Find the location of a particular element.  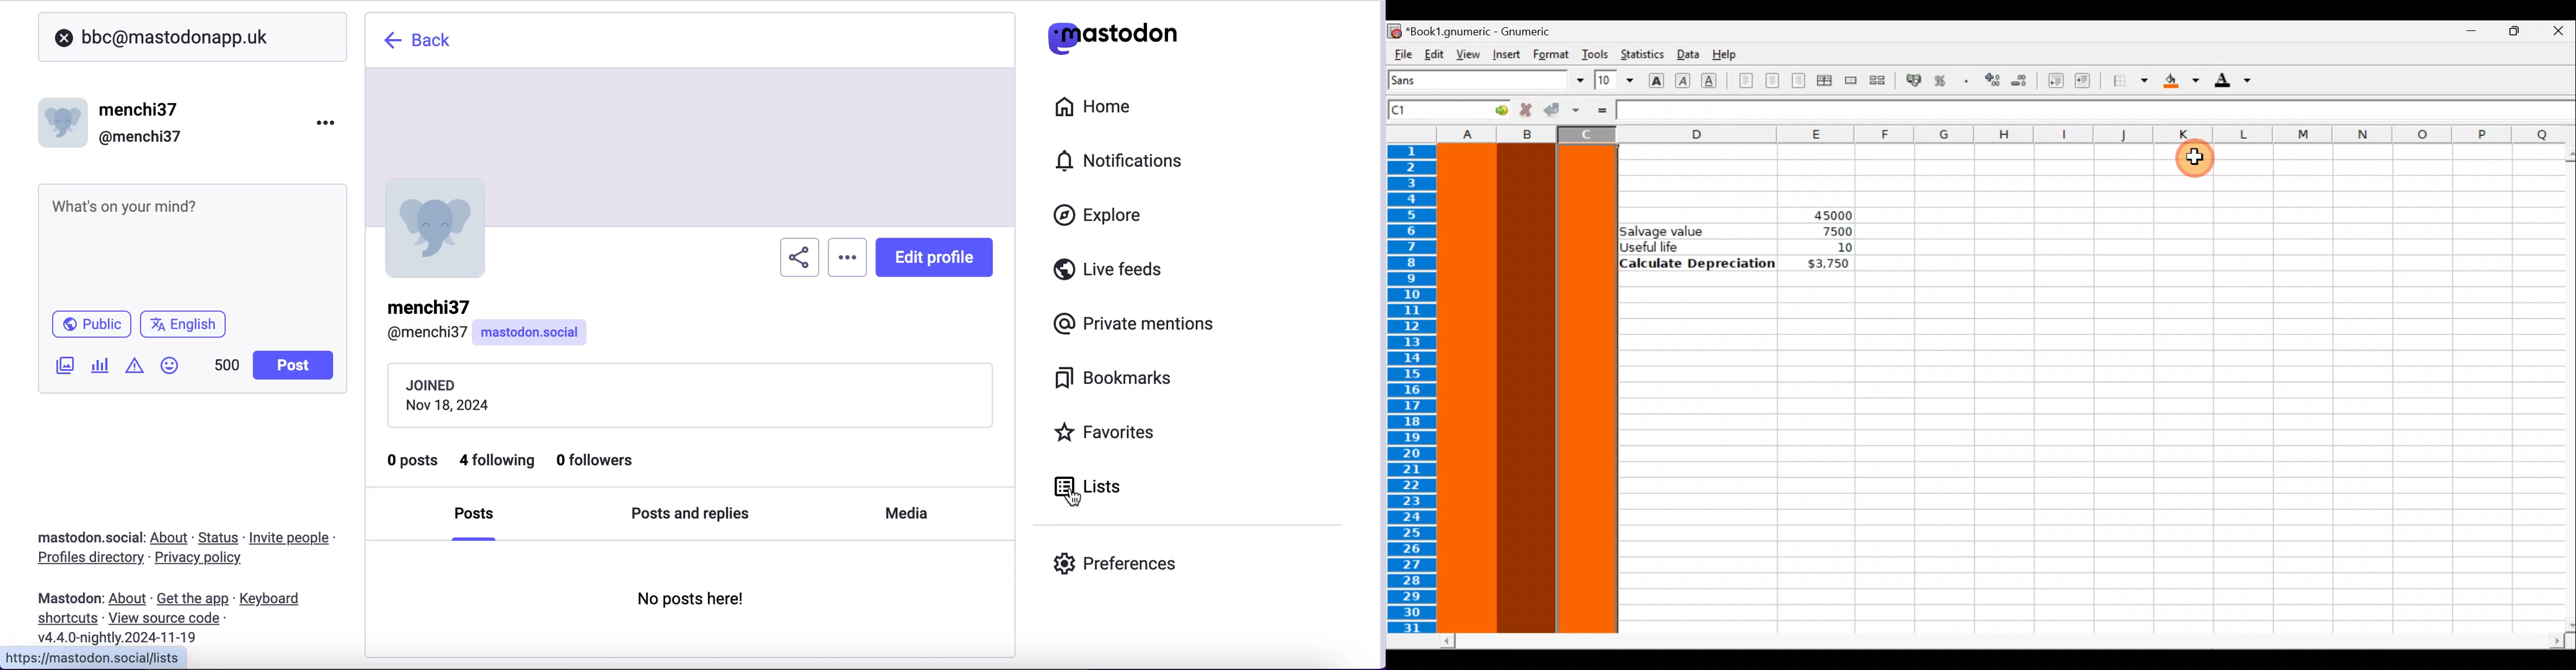

Book1.gnumeric - Gnumeric is located at coordinates (1485, 30).